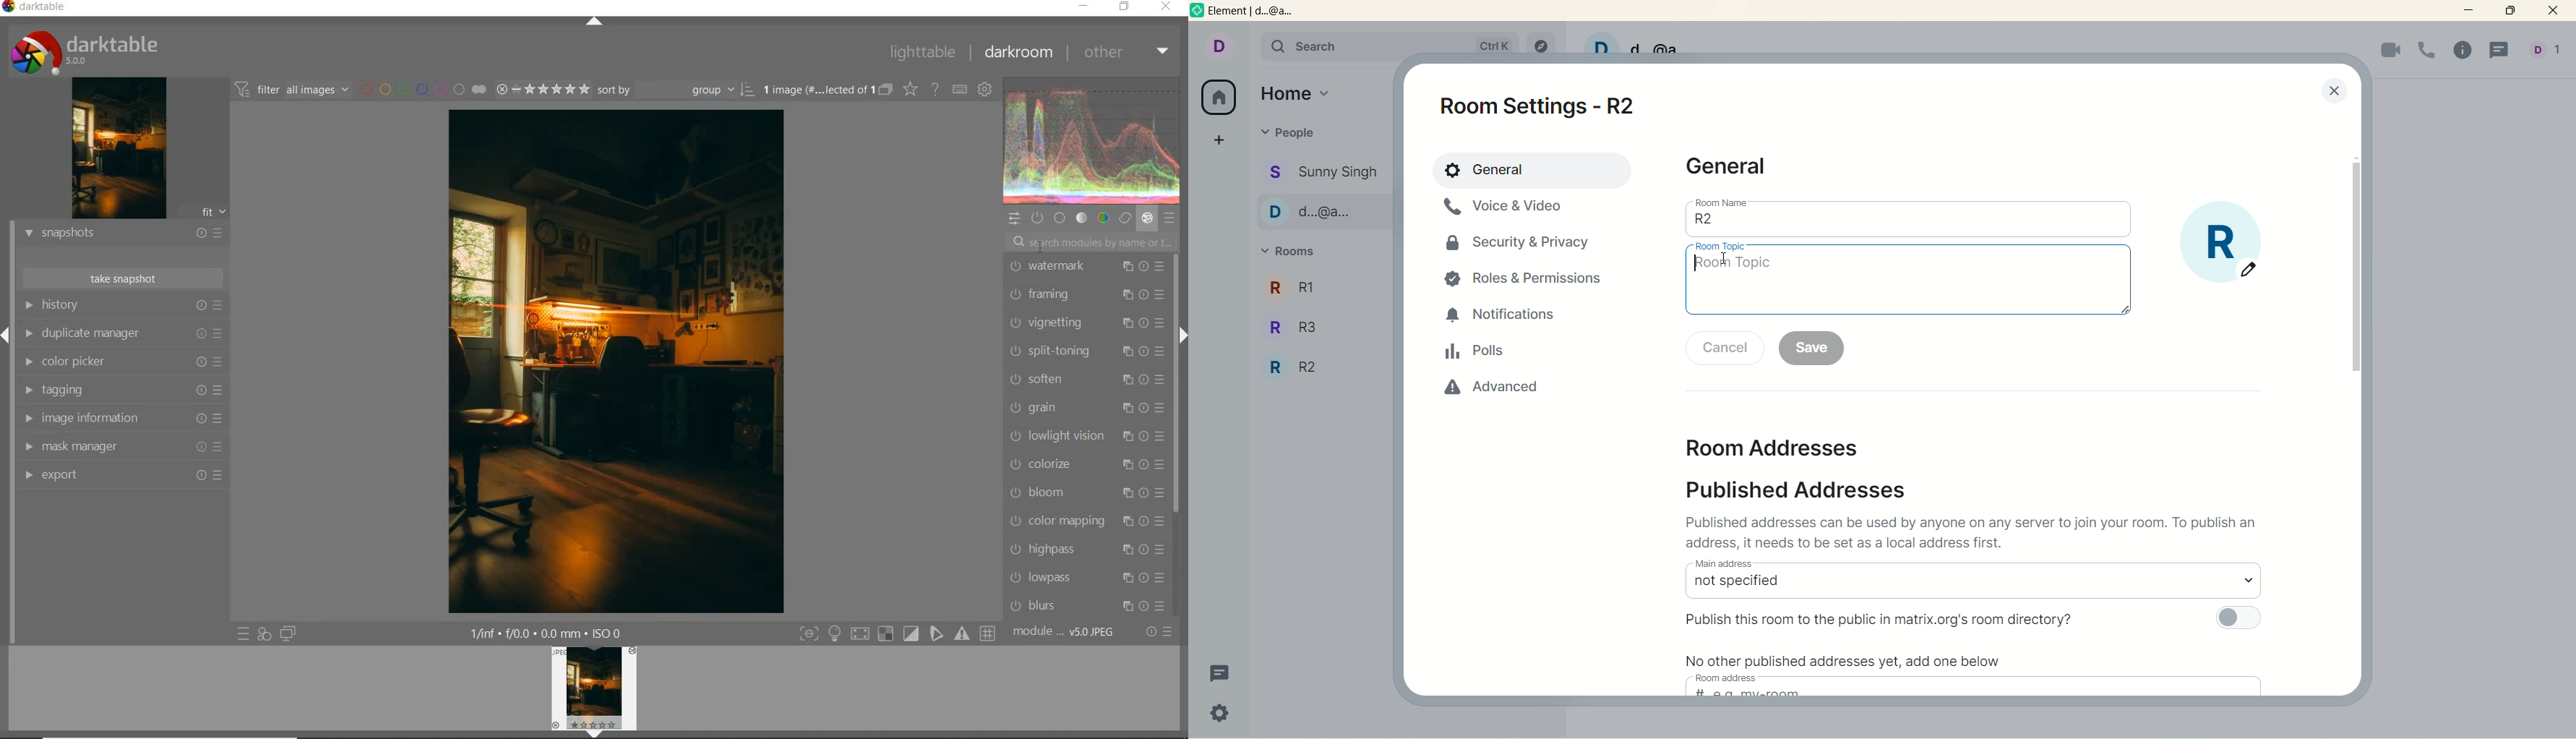  Describe the element at coordinates (1170, 219) in the screenshot. I see `presets` at that location.